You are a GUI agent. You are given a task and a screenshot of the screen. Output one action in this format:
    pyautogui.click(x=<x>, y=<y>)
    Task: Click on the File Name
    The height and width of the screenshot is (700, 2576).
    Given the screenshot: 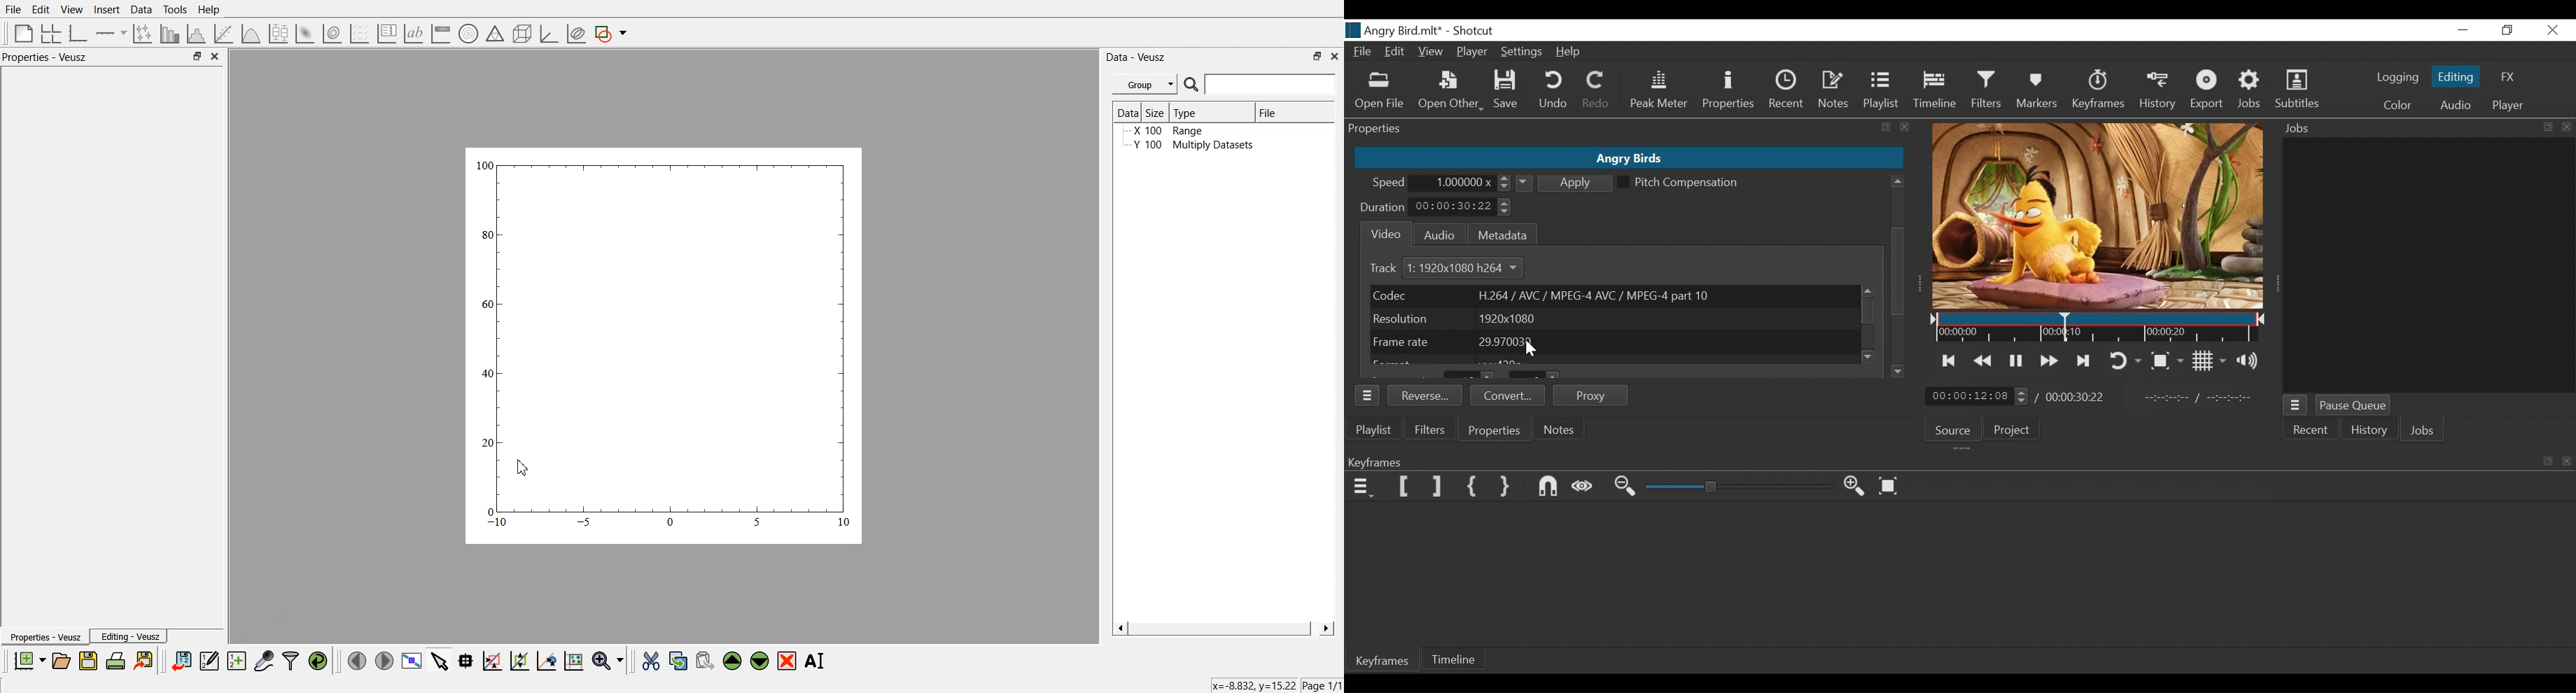 What is the action you would take?
    pyautogui.click(x=1394, y=30)
    